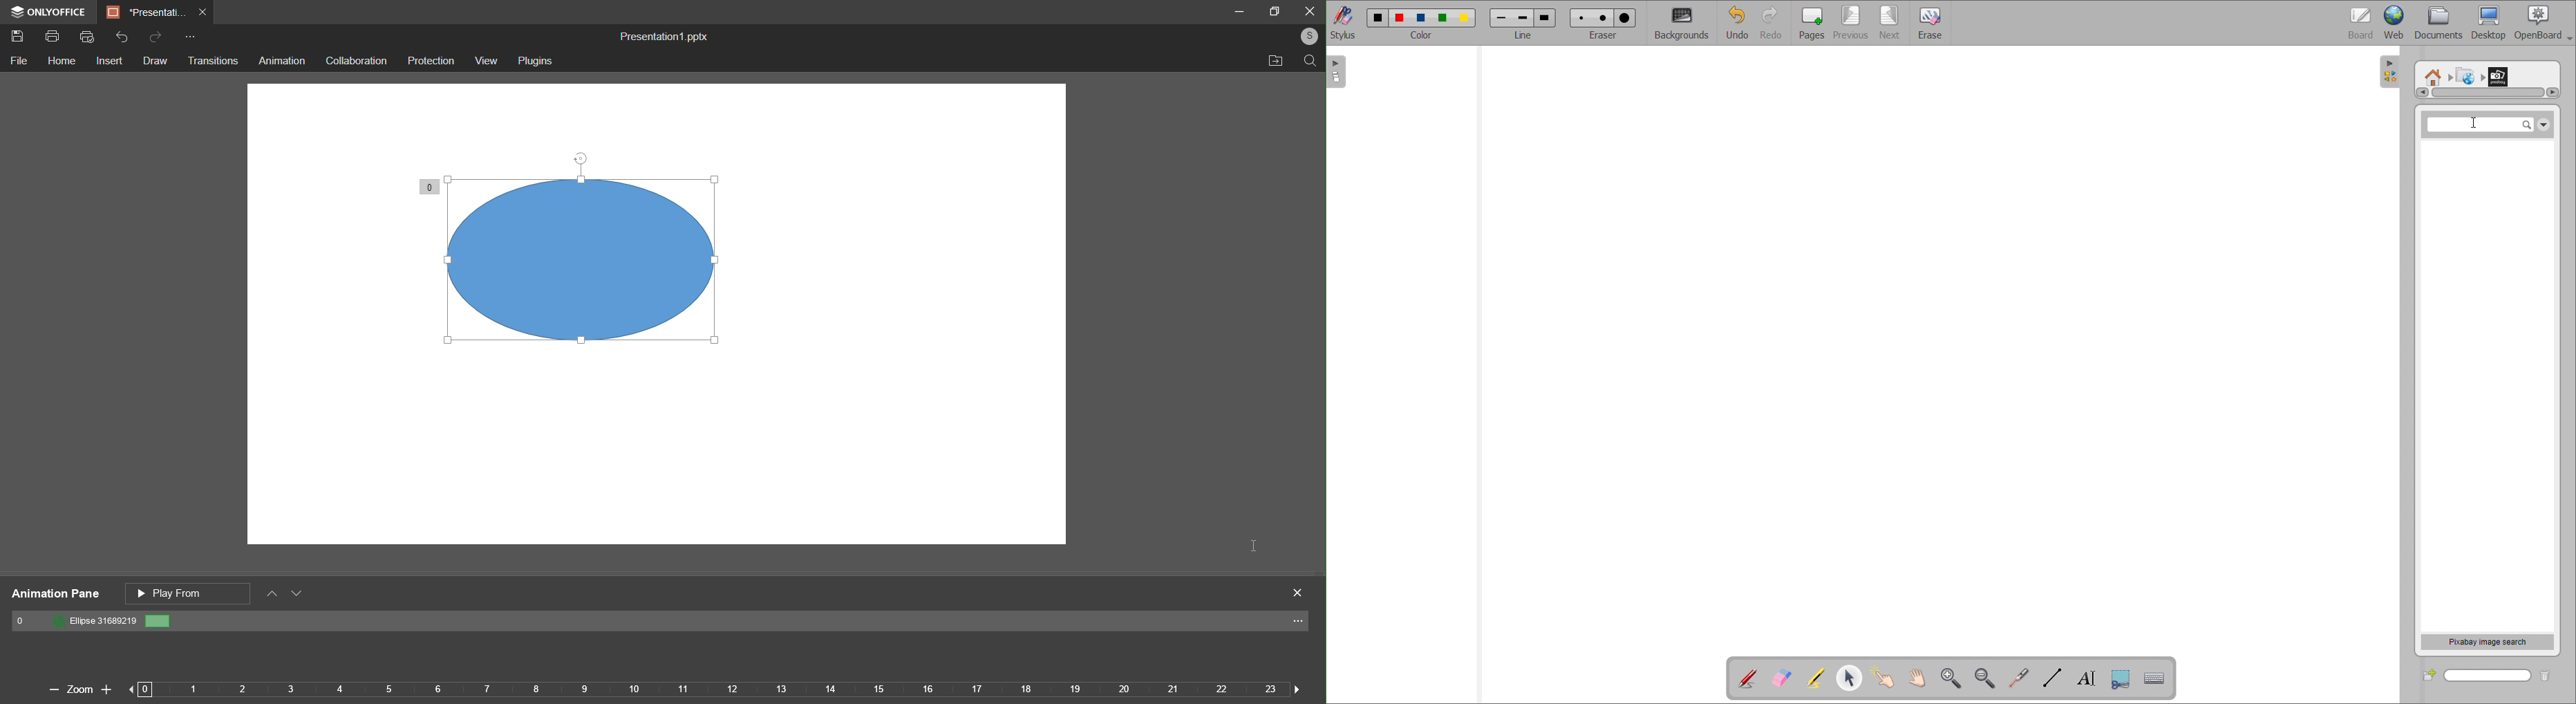 This screenshot has height=728, width=2576. Describe the element at coordinates (48, 12) in the screenshot. I see `Logo` at that location.